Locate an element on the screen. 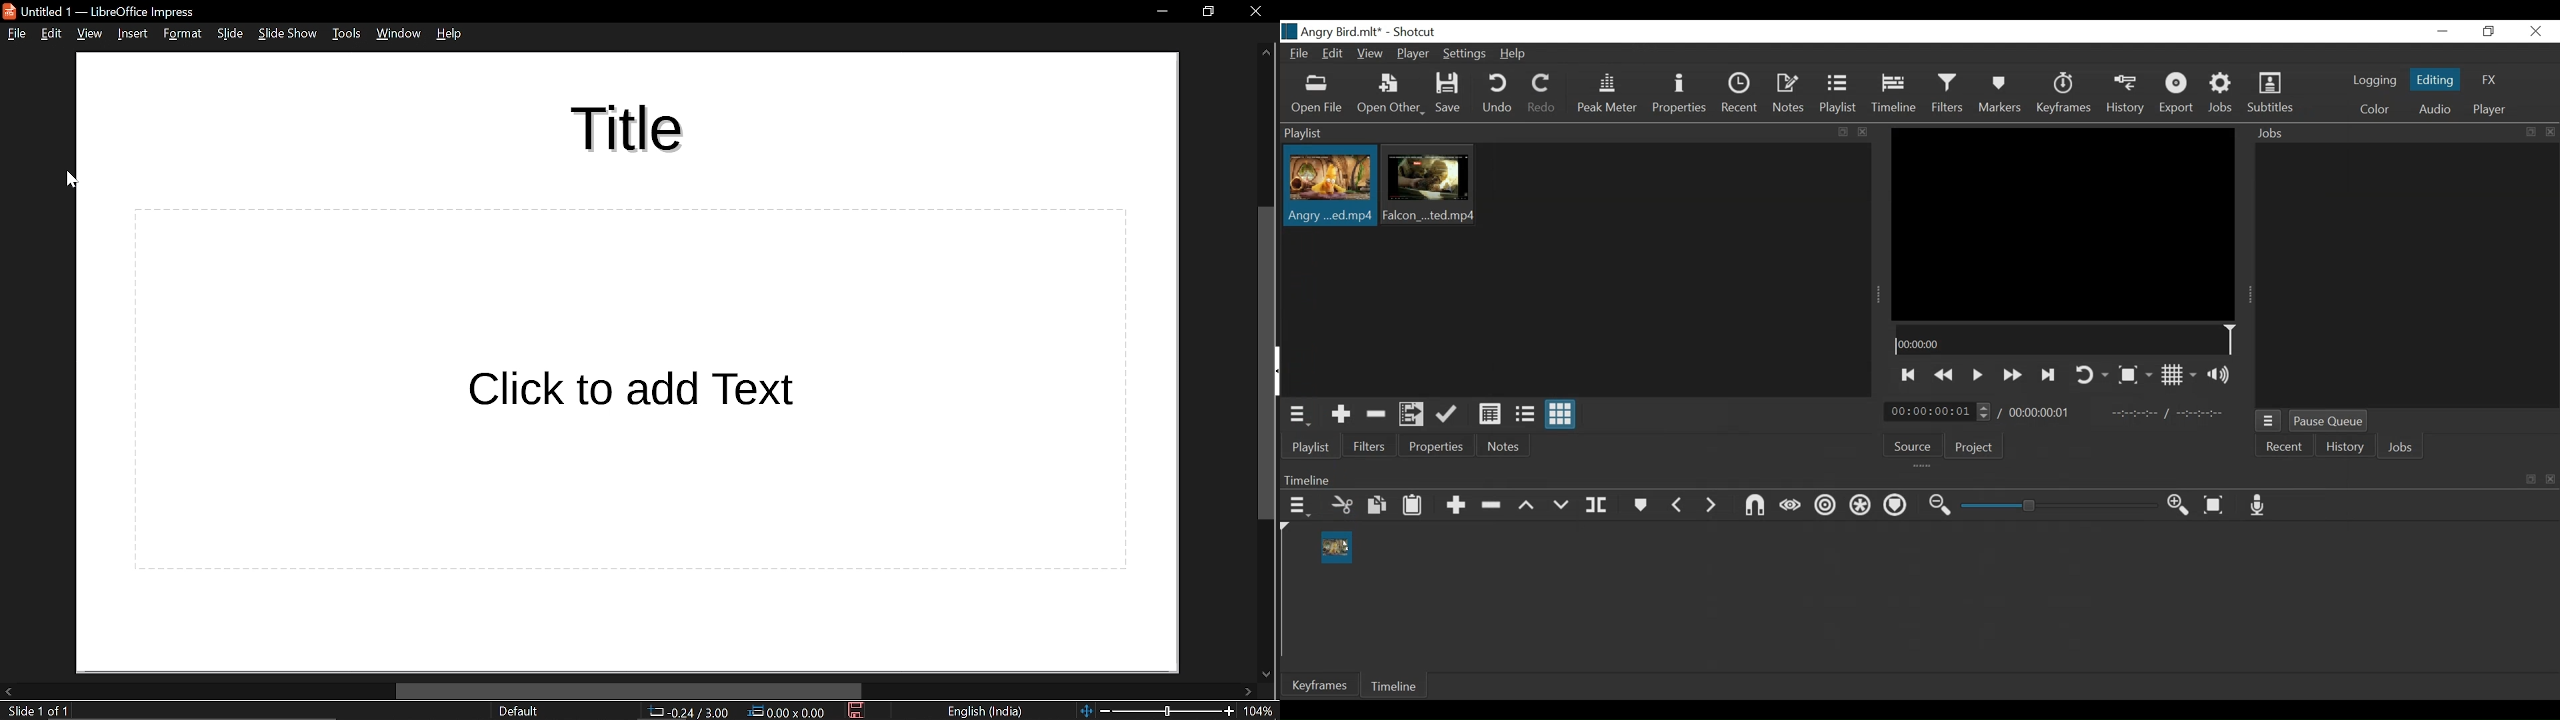  Pause Queue is located at coordinates (2329, 421).